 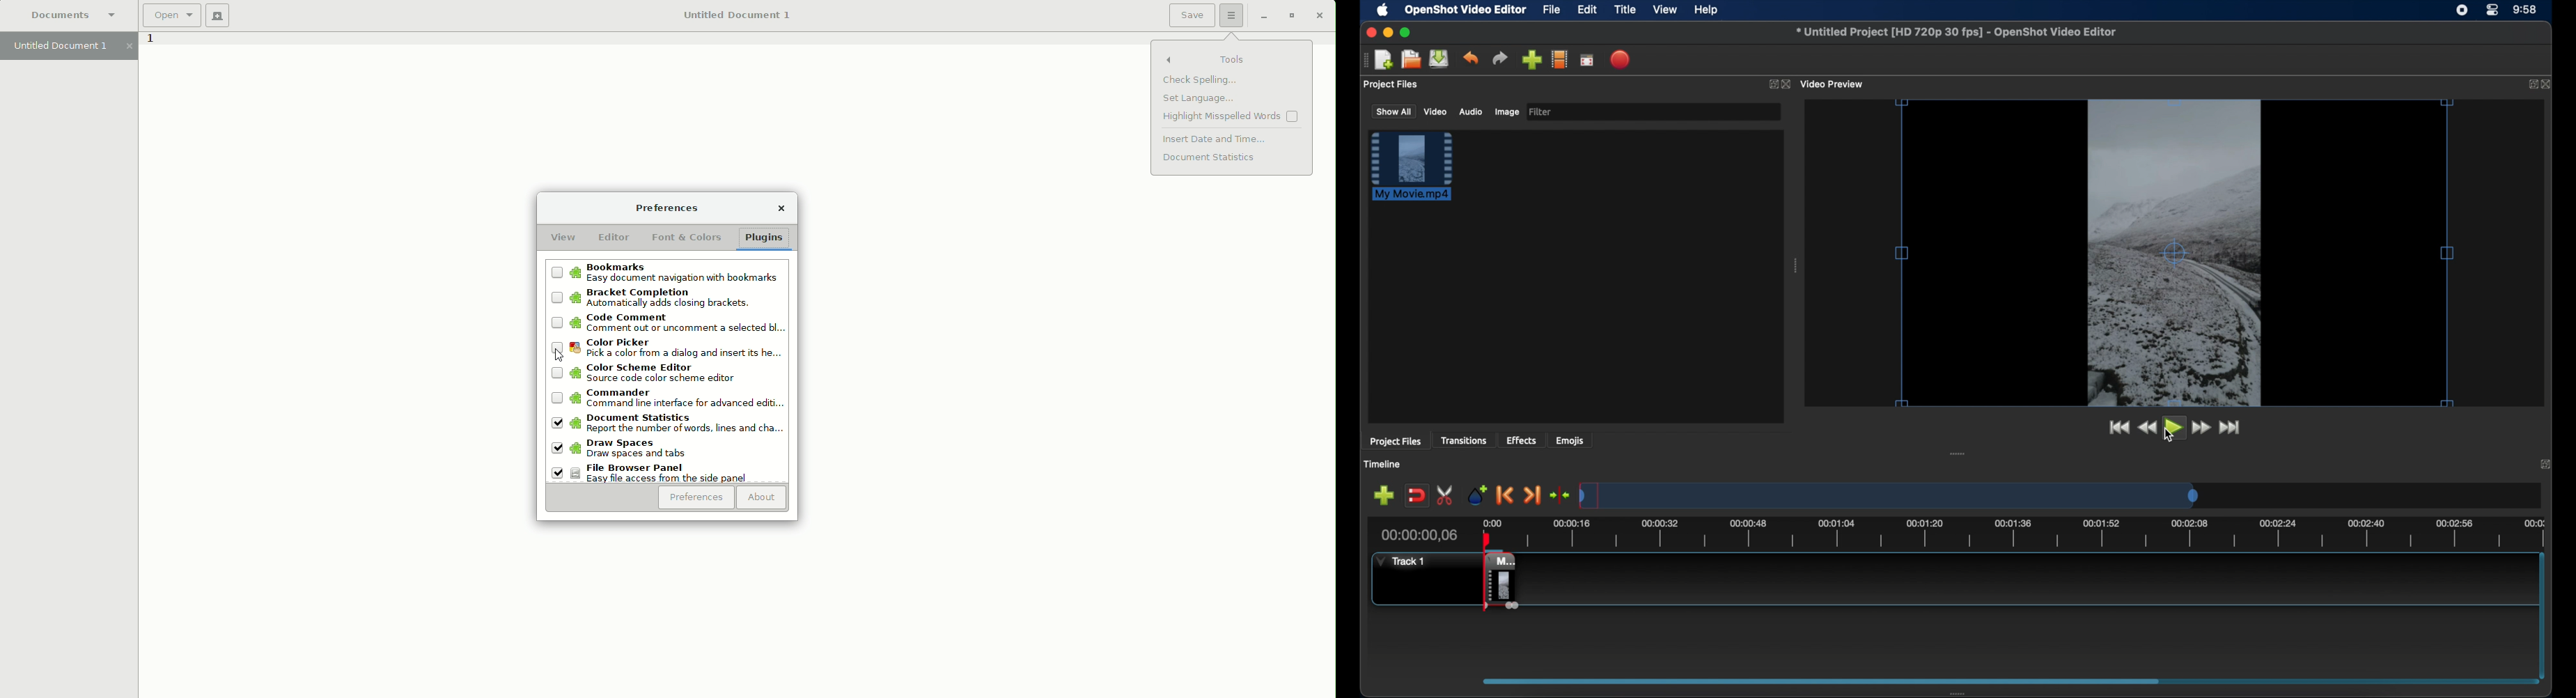 I want to click on jumpt to  end, so click(x=2231, y=427).